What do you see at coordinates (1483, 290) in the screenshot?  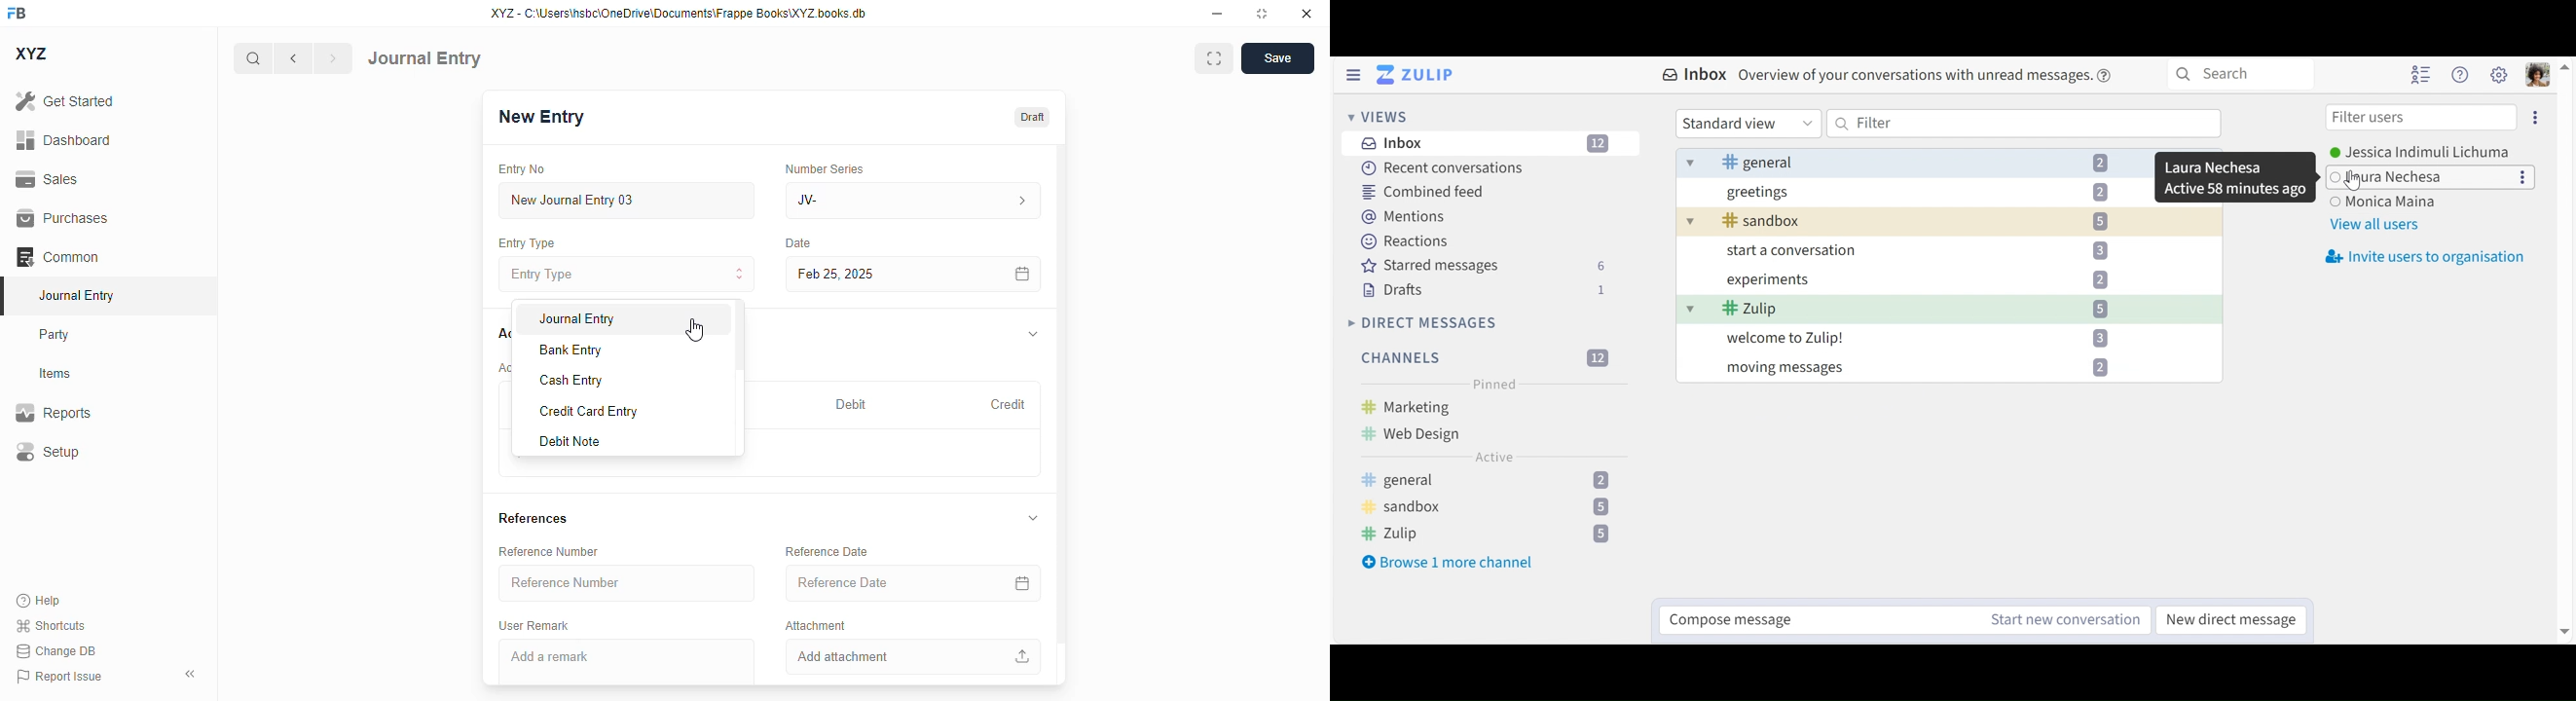 I see `Drafts` at bounding box center [1483, 290].